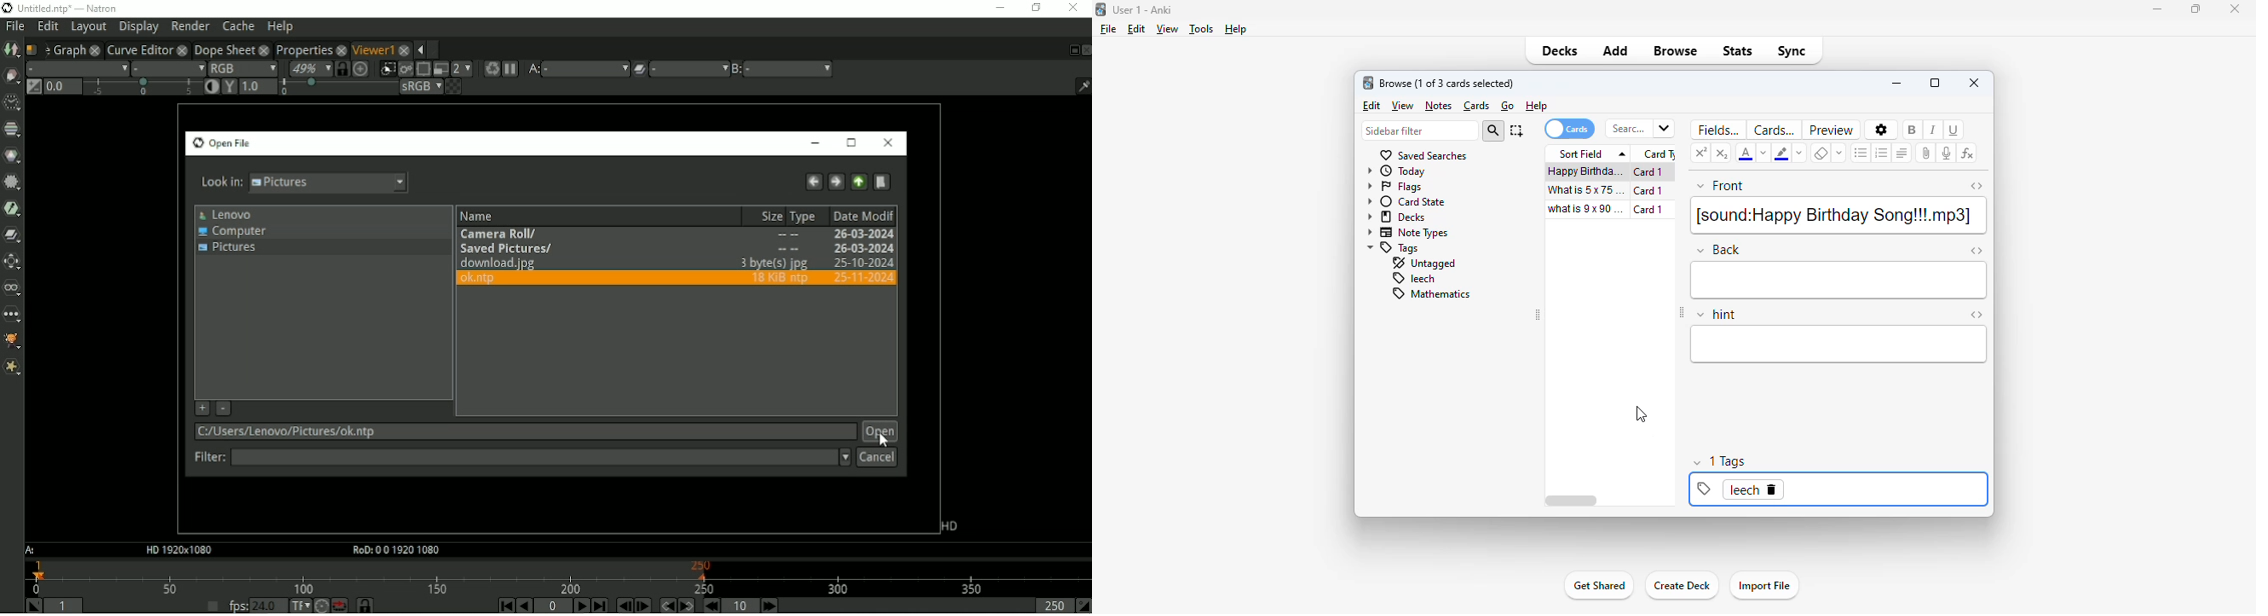  What do you see at coordinates (362, 68) in the screenshot?
I see `Scale image` at bounding box center [362, 68].